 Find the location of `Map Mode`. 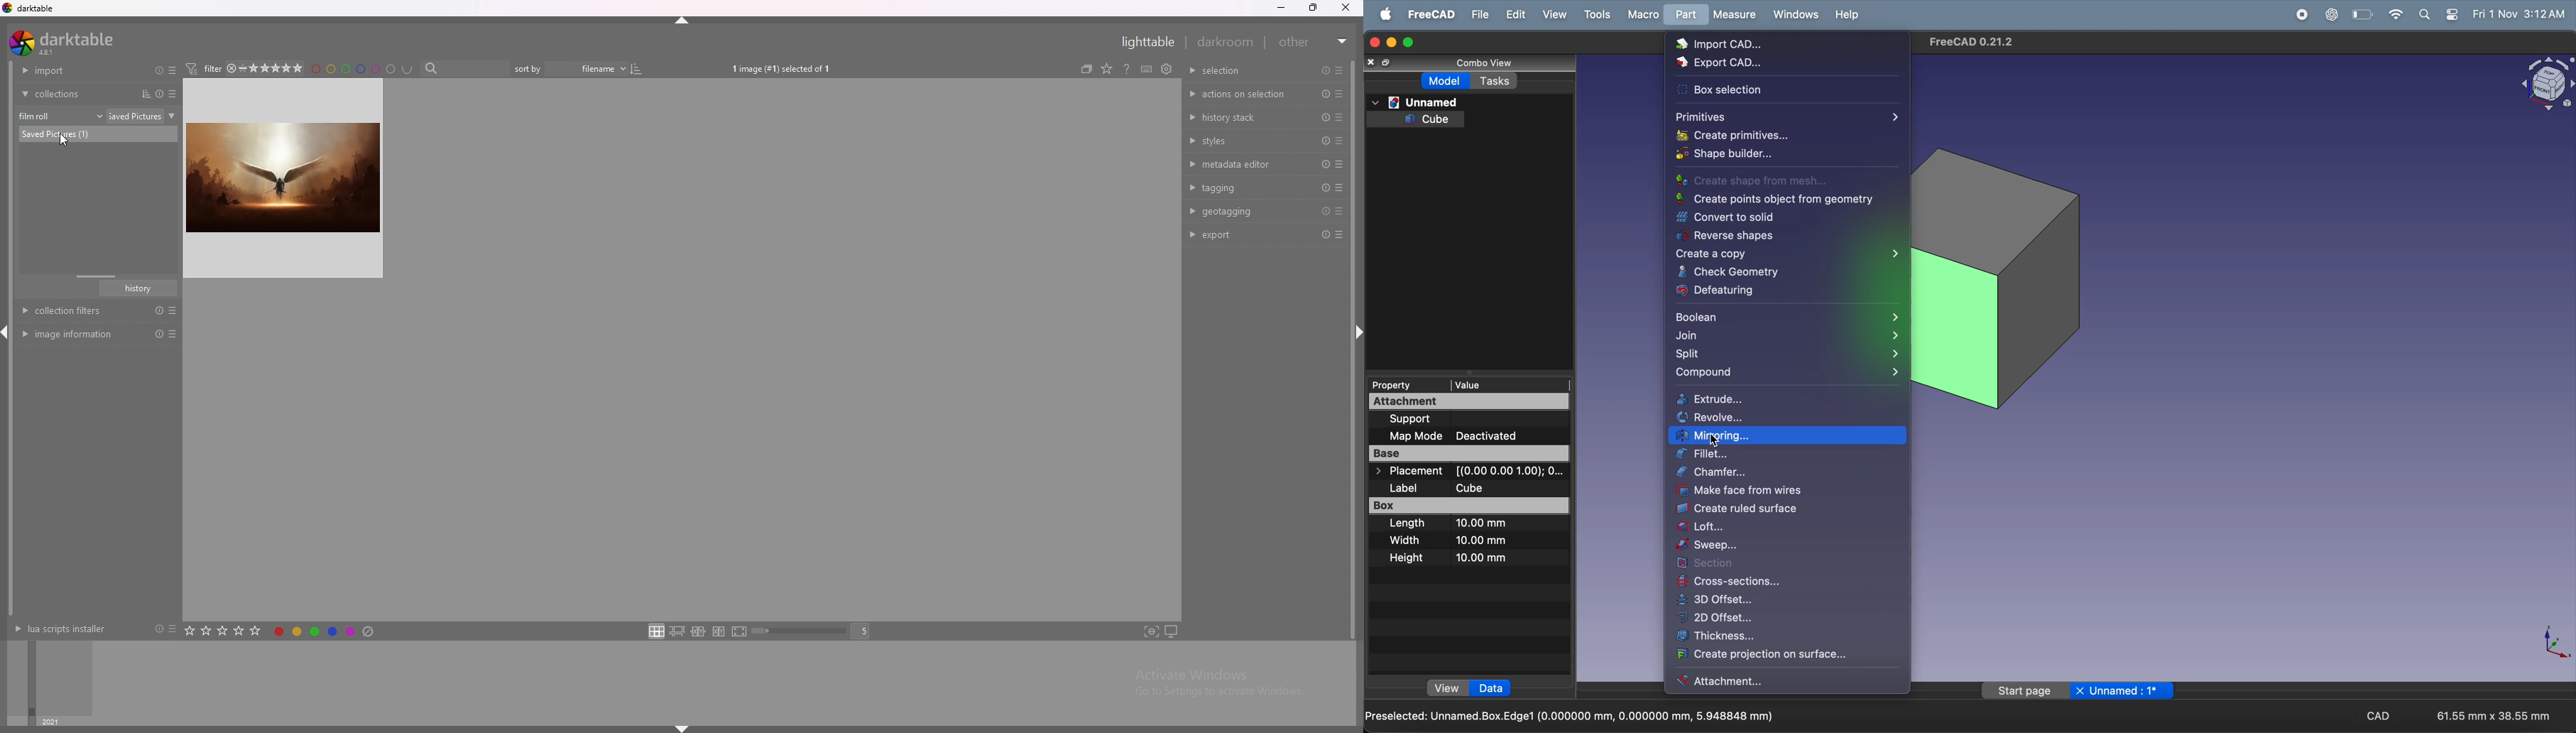

Map Mode is located at coordinates (1410, 436).